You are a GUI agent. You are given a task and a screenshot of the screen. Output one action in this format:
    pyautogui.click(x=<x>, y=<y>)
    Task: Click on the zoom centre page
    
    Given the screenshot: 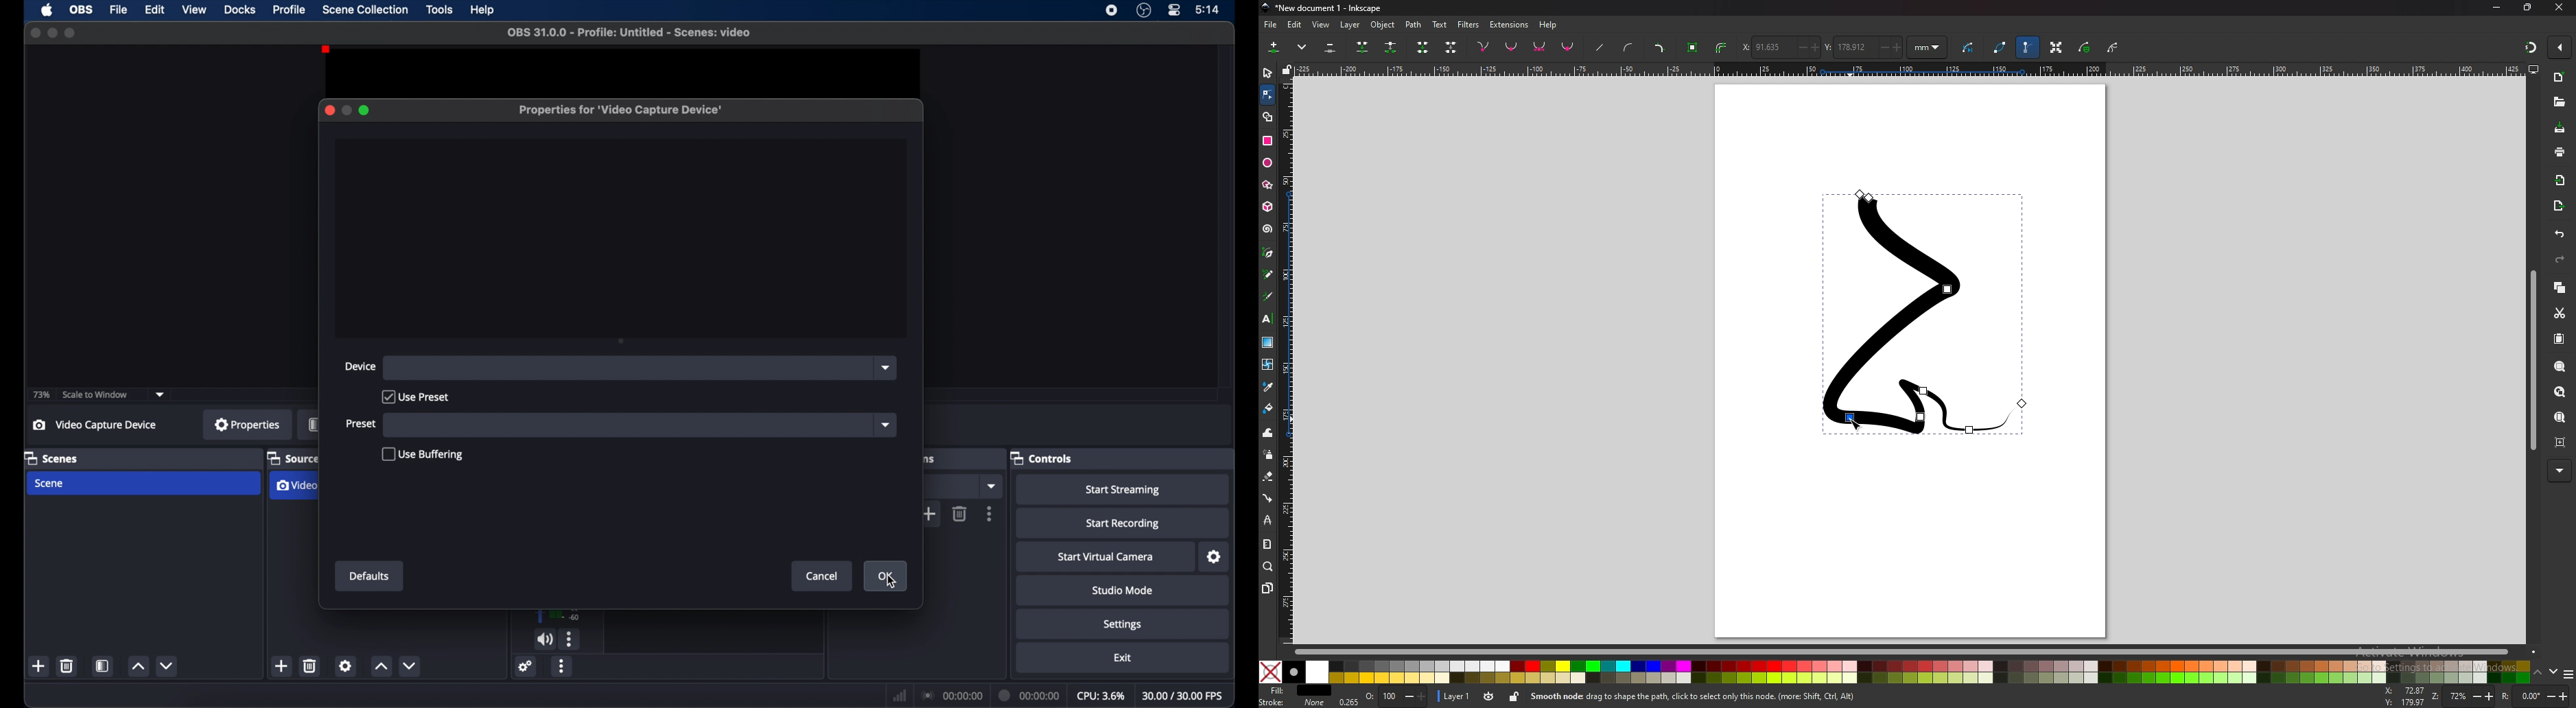 What is the action you would take?
    pyautogui.click(x=2560, y=442)
    